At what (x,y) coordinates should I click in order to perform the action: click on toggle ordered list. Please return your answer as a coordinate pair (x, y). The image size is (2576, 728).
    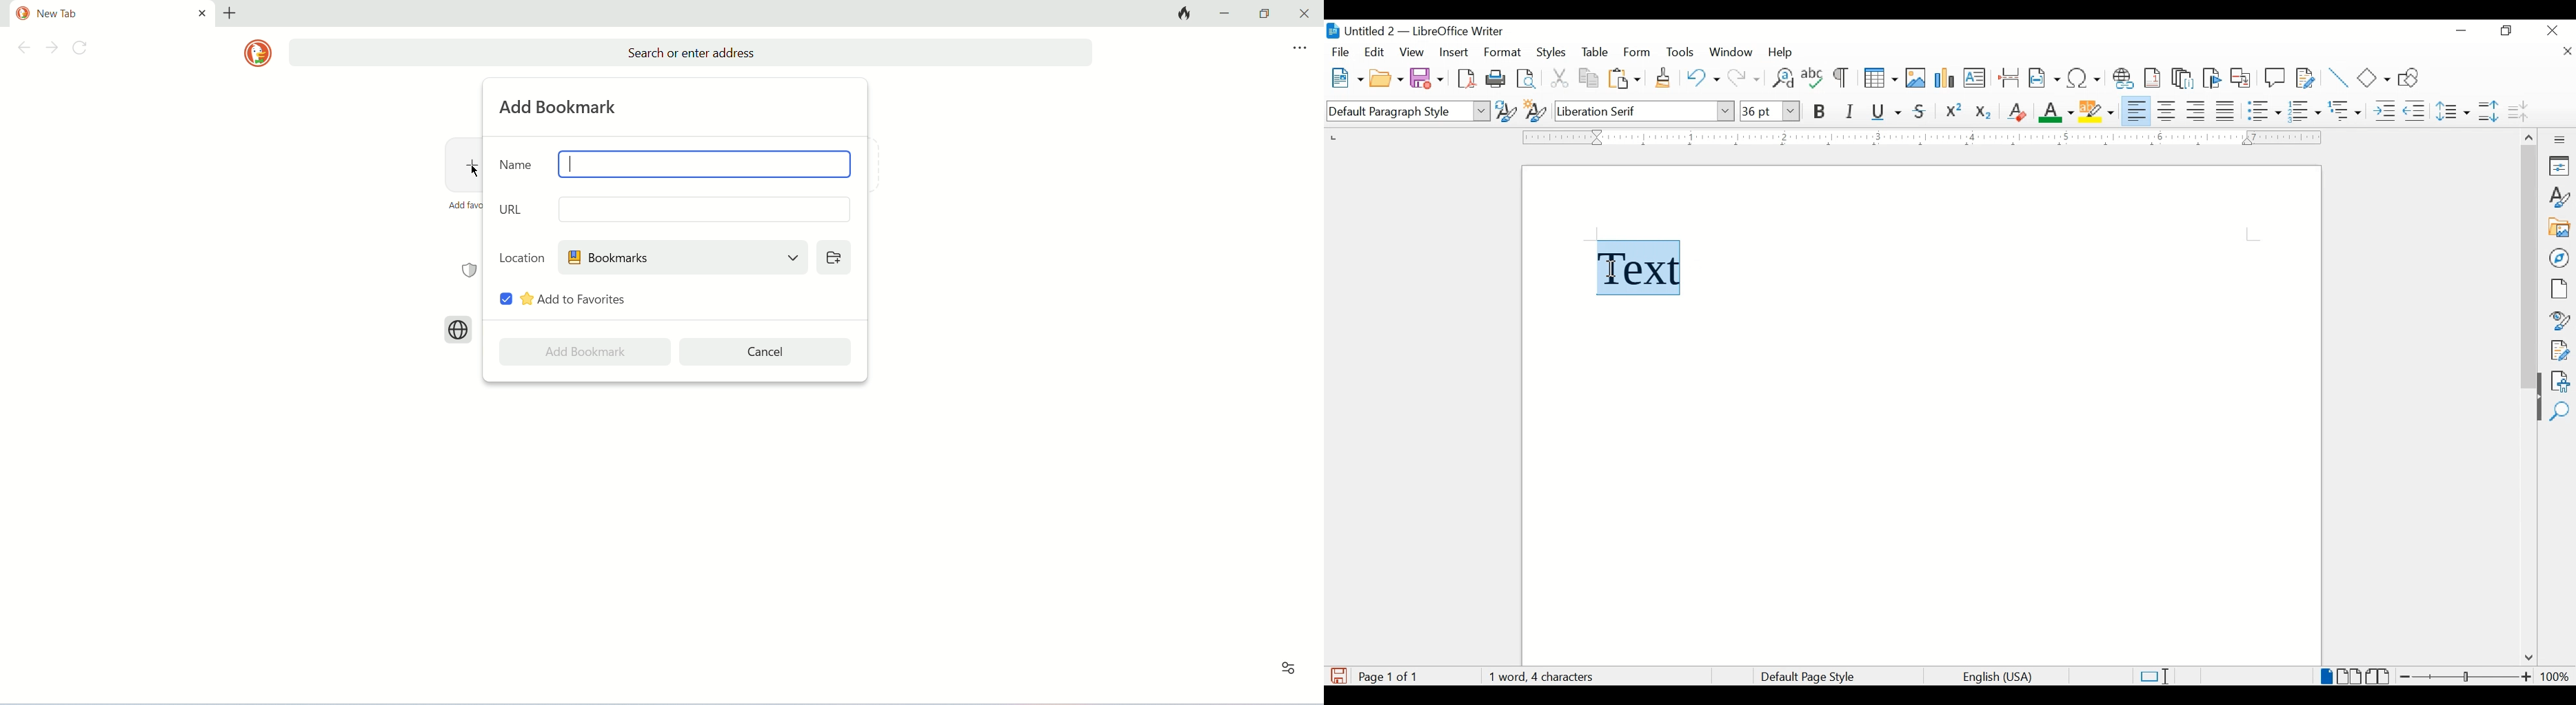
    Looking at the image, I should click on (2305, 110).